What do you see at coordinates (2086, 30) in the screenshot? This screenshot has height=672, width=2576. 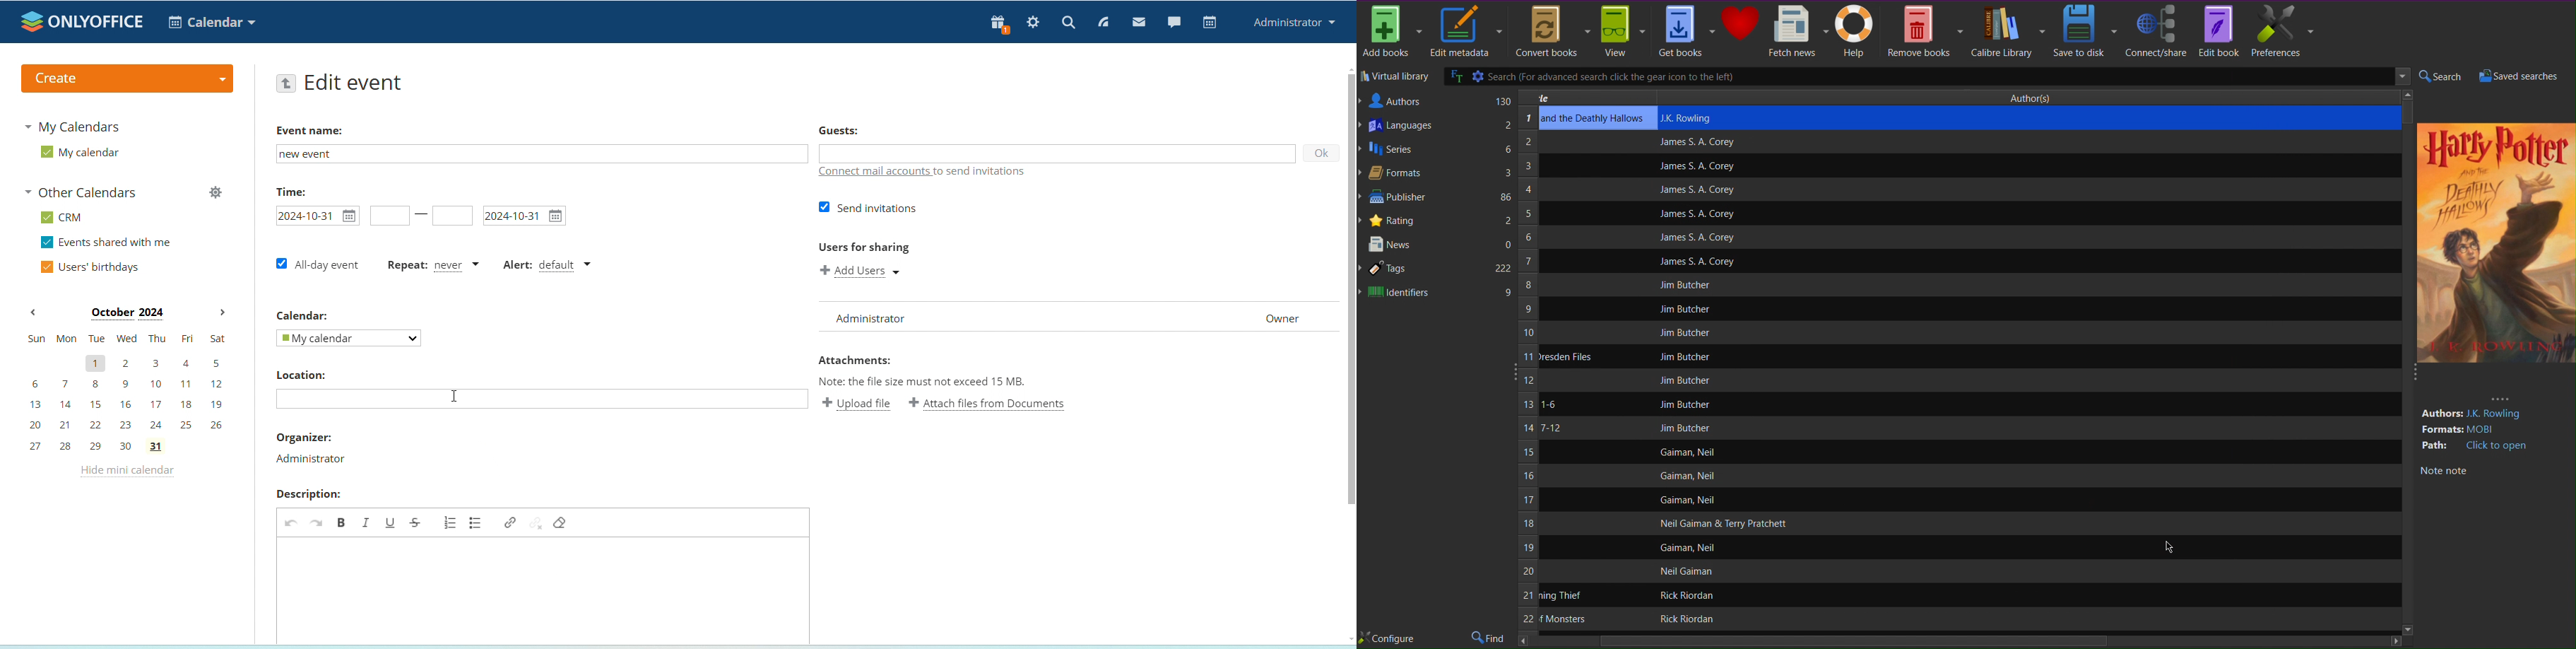 I see `Save to disk` at bounding box center [2086, 30].